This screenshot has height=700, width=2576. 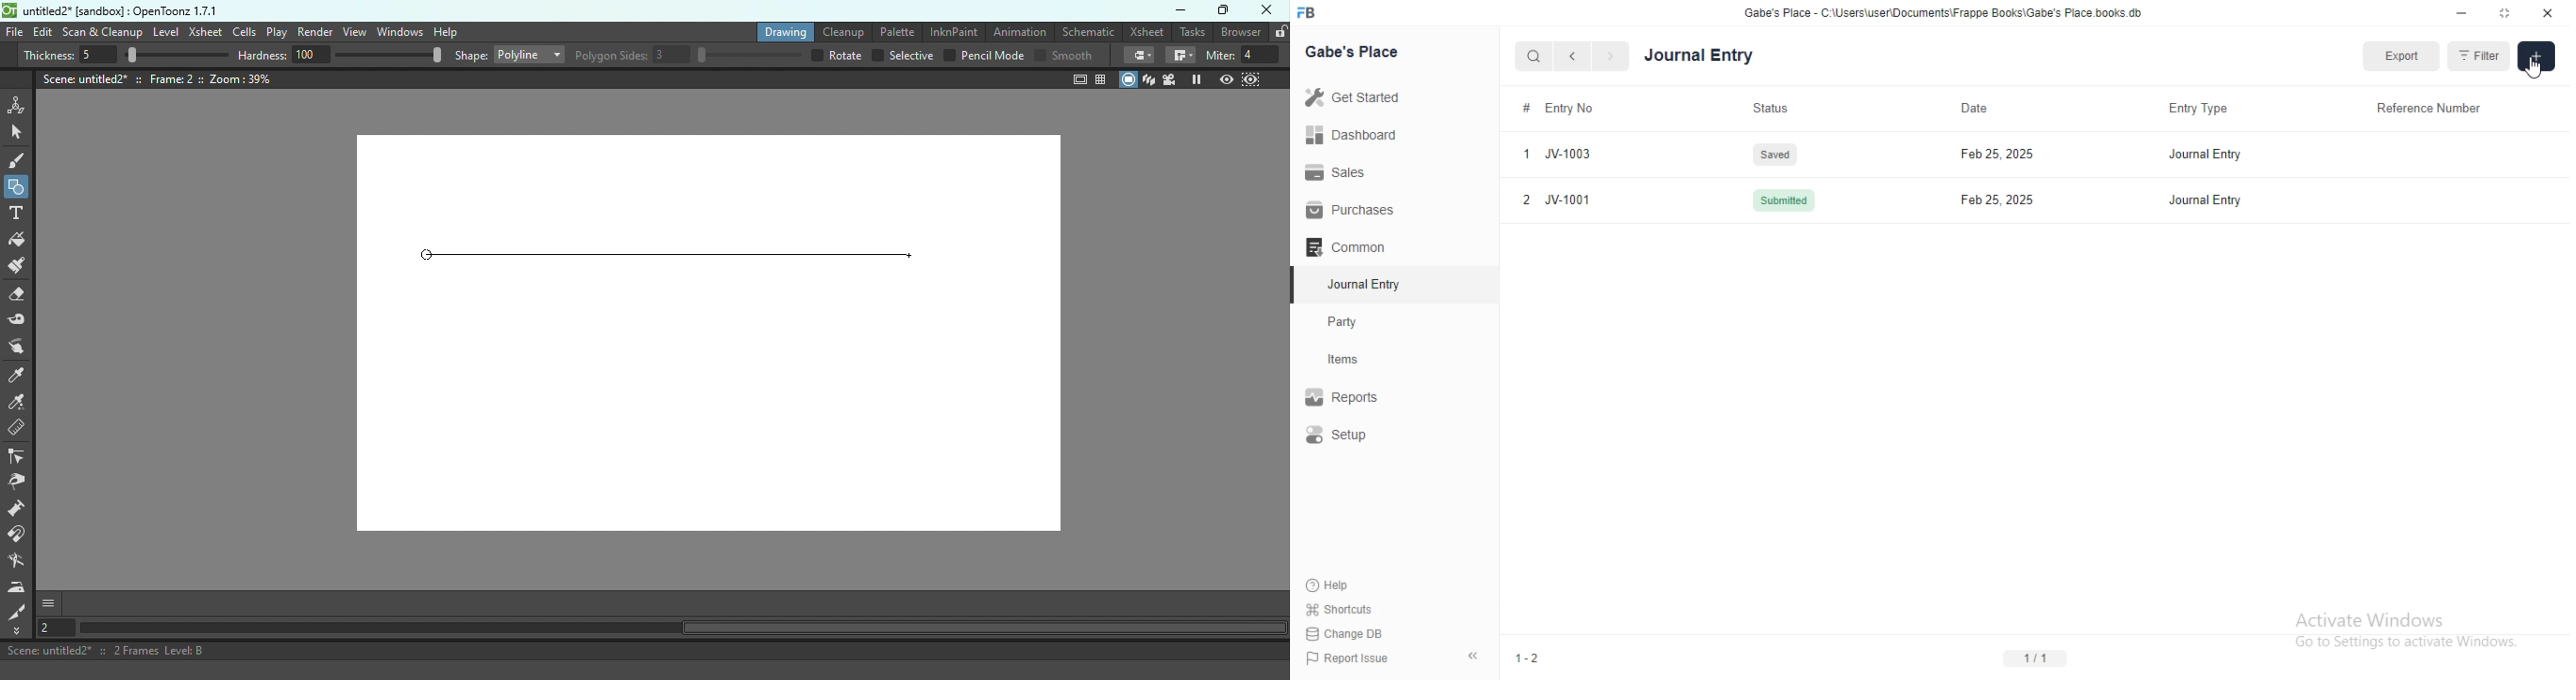 I want to click on Reference Number, so click(x=2429, y=108).